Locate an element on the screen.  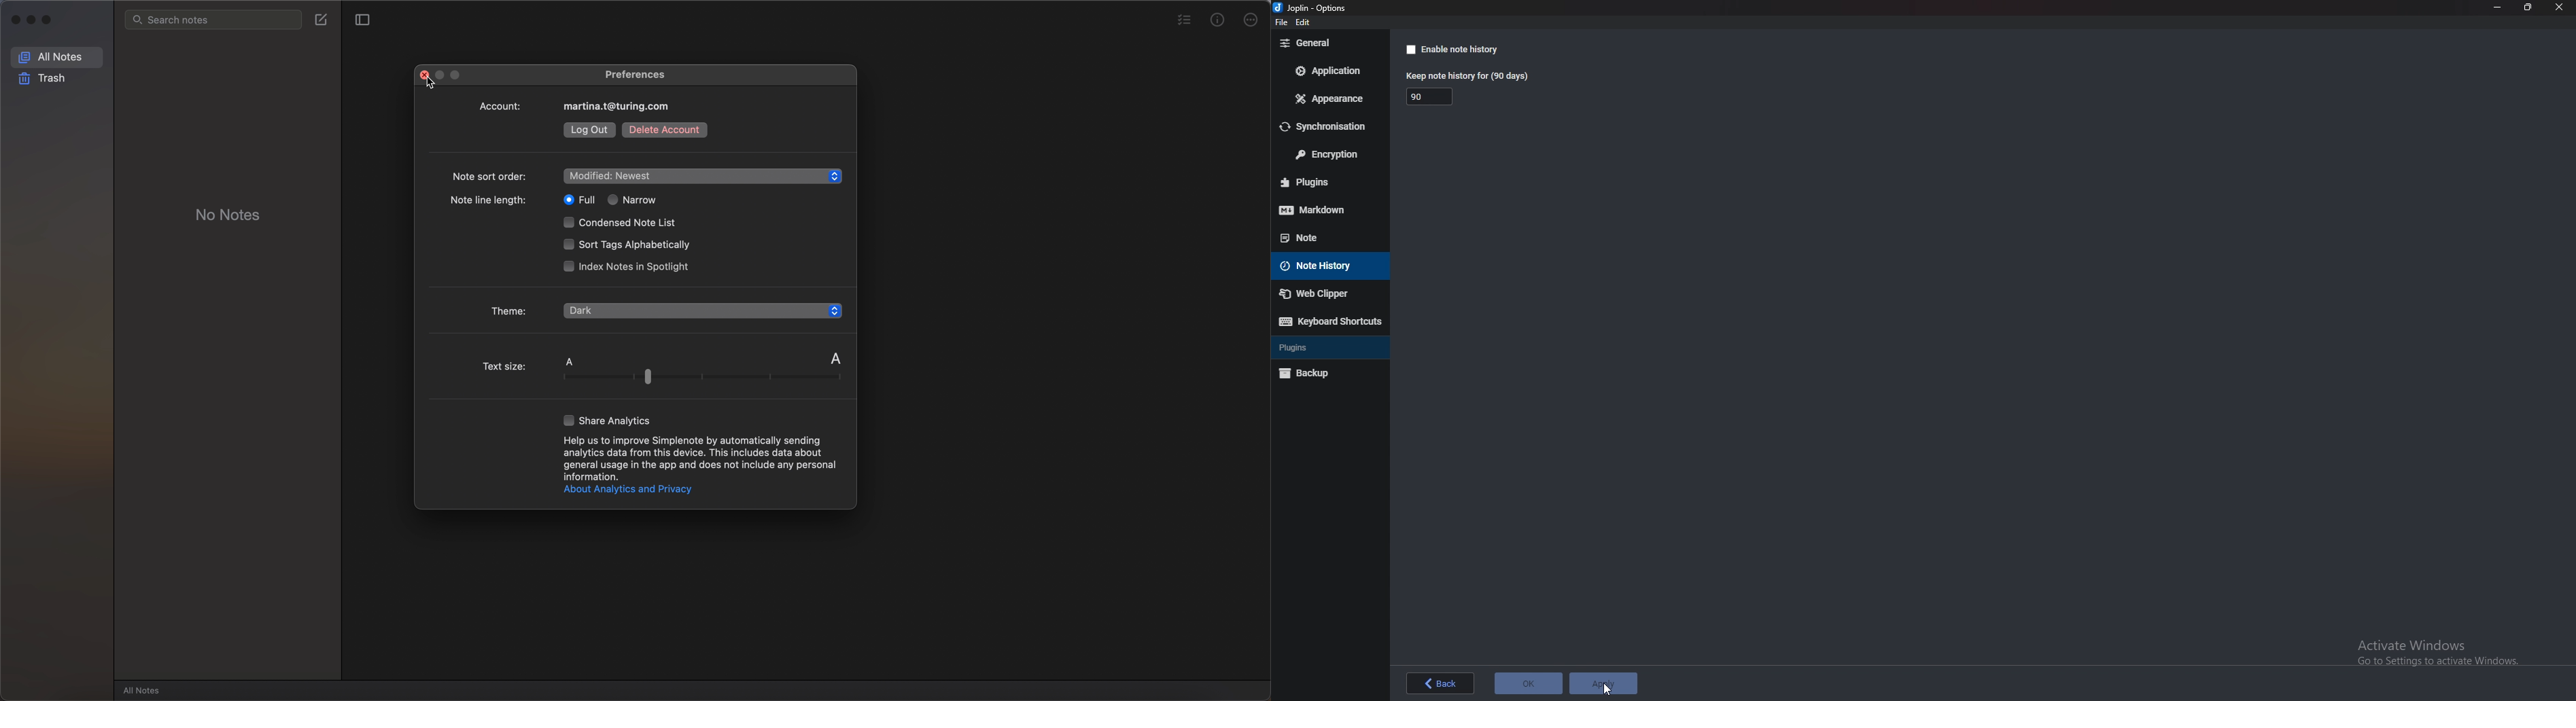
Mark down is located at coordinates (1326, 209).